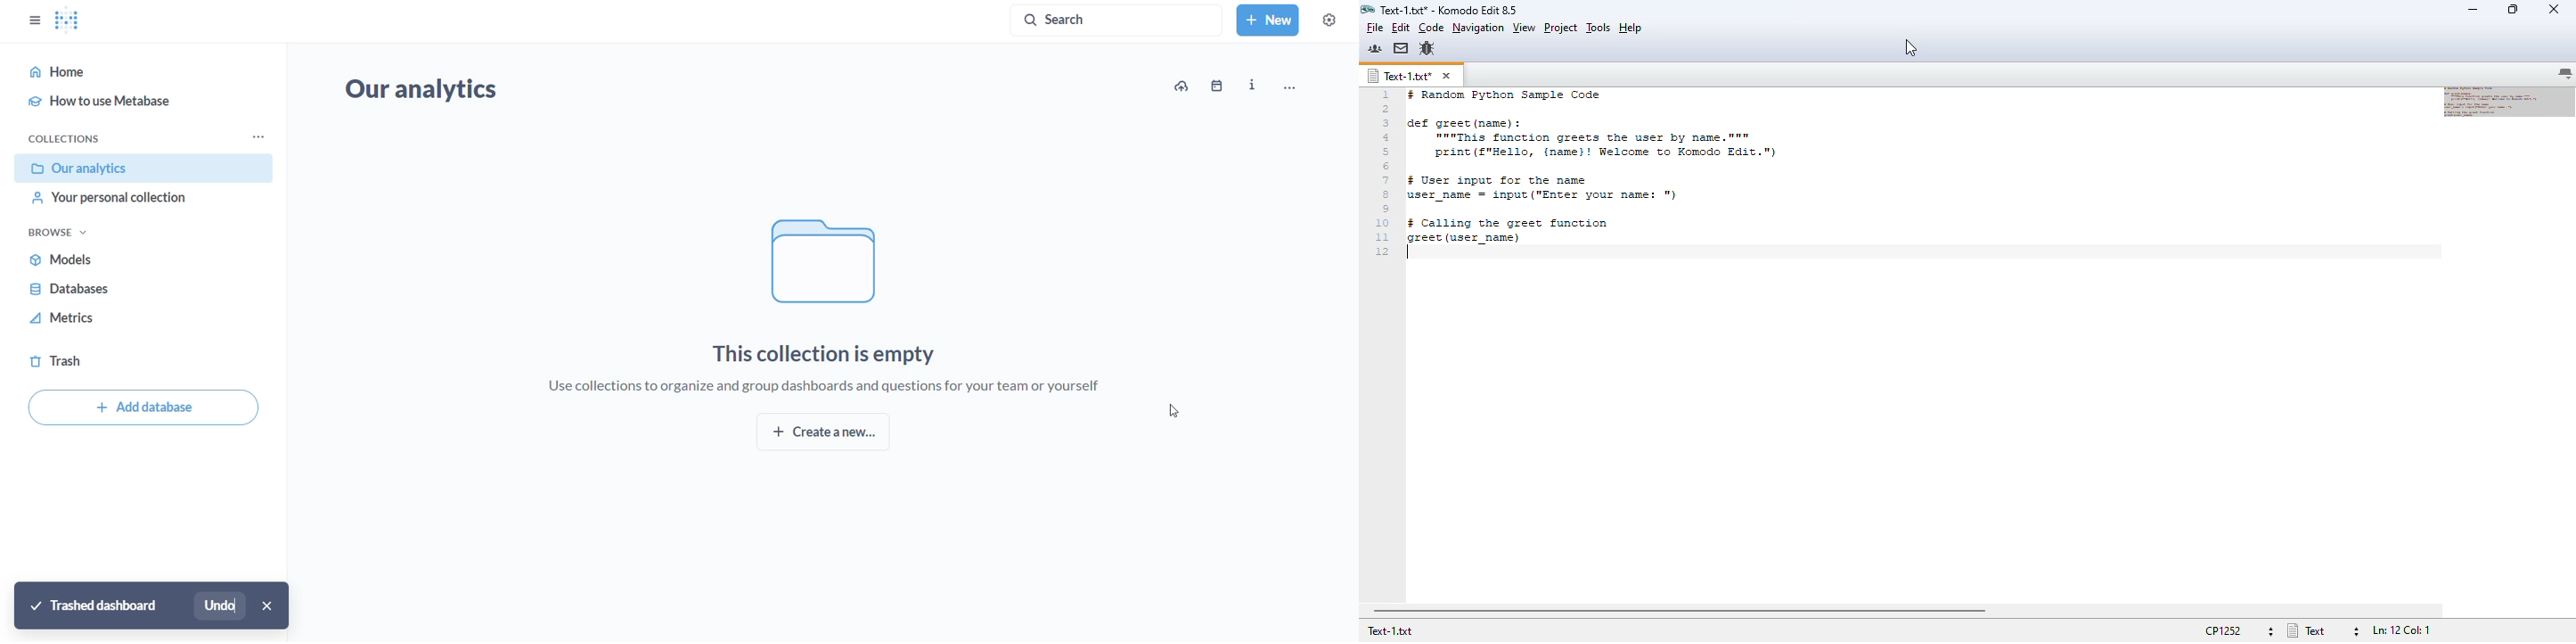 Image resolution: width=2576 pixels, height=644 pixels. What do you see at coordinates (137, 99) in the screenshot?
I see `how to use metabase` at bounding box center [137, 99].